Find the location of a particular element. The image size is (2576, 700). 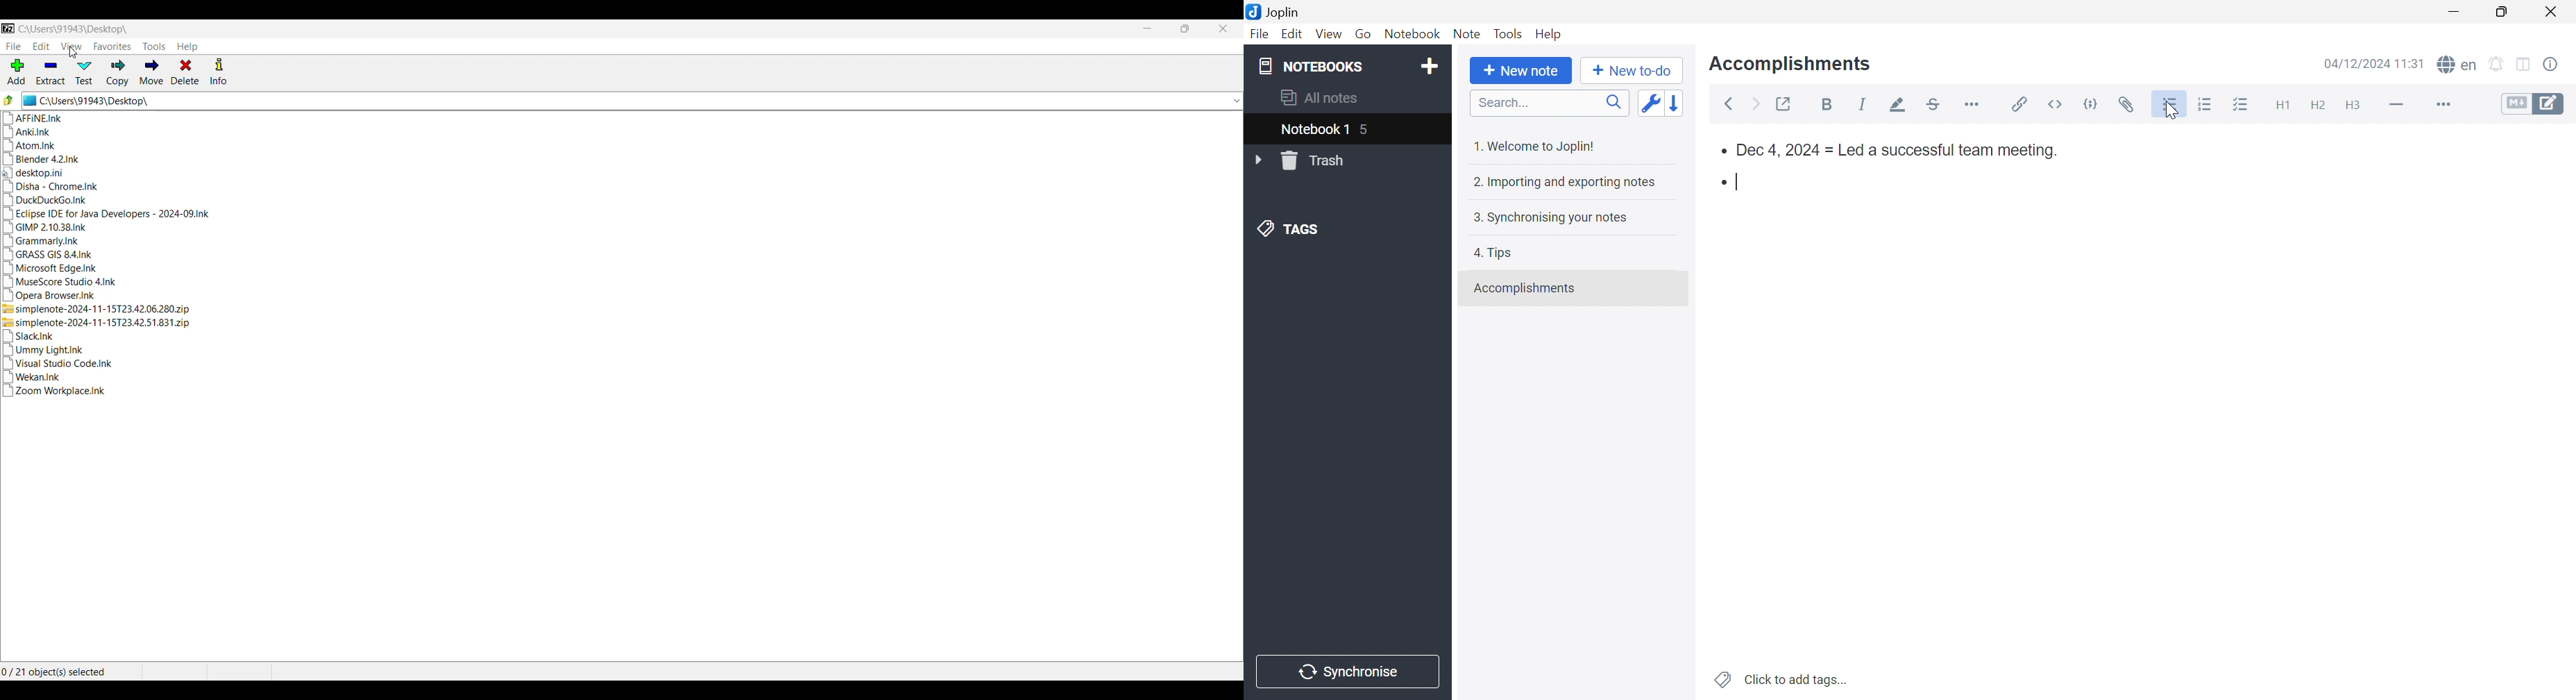

Bulleted list is located at coordinates (2171, 106).